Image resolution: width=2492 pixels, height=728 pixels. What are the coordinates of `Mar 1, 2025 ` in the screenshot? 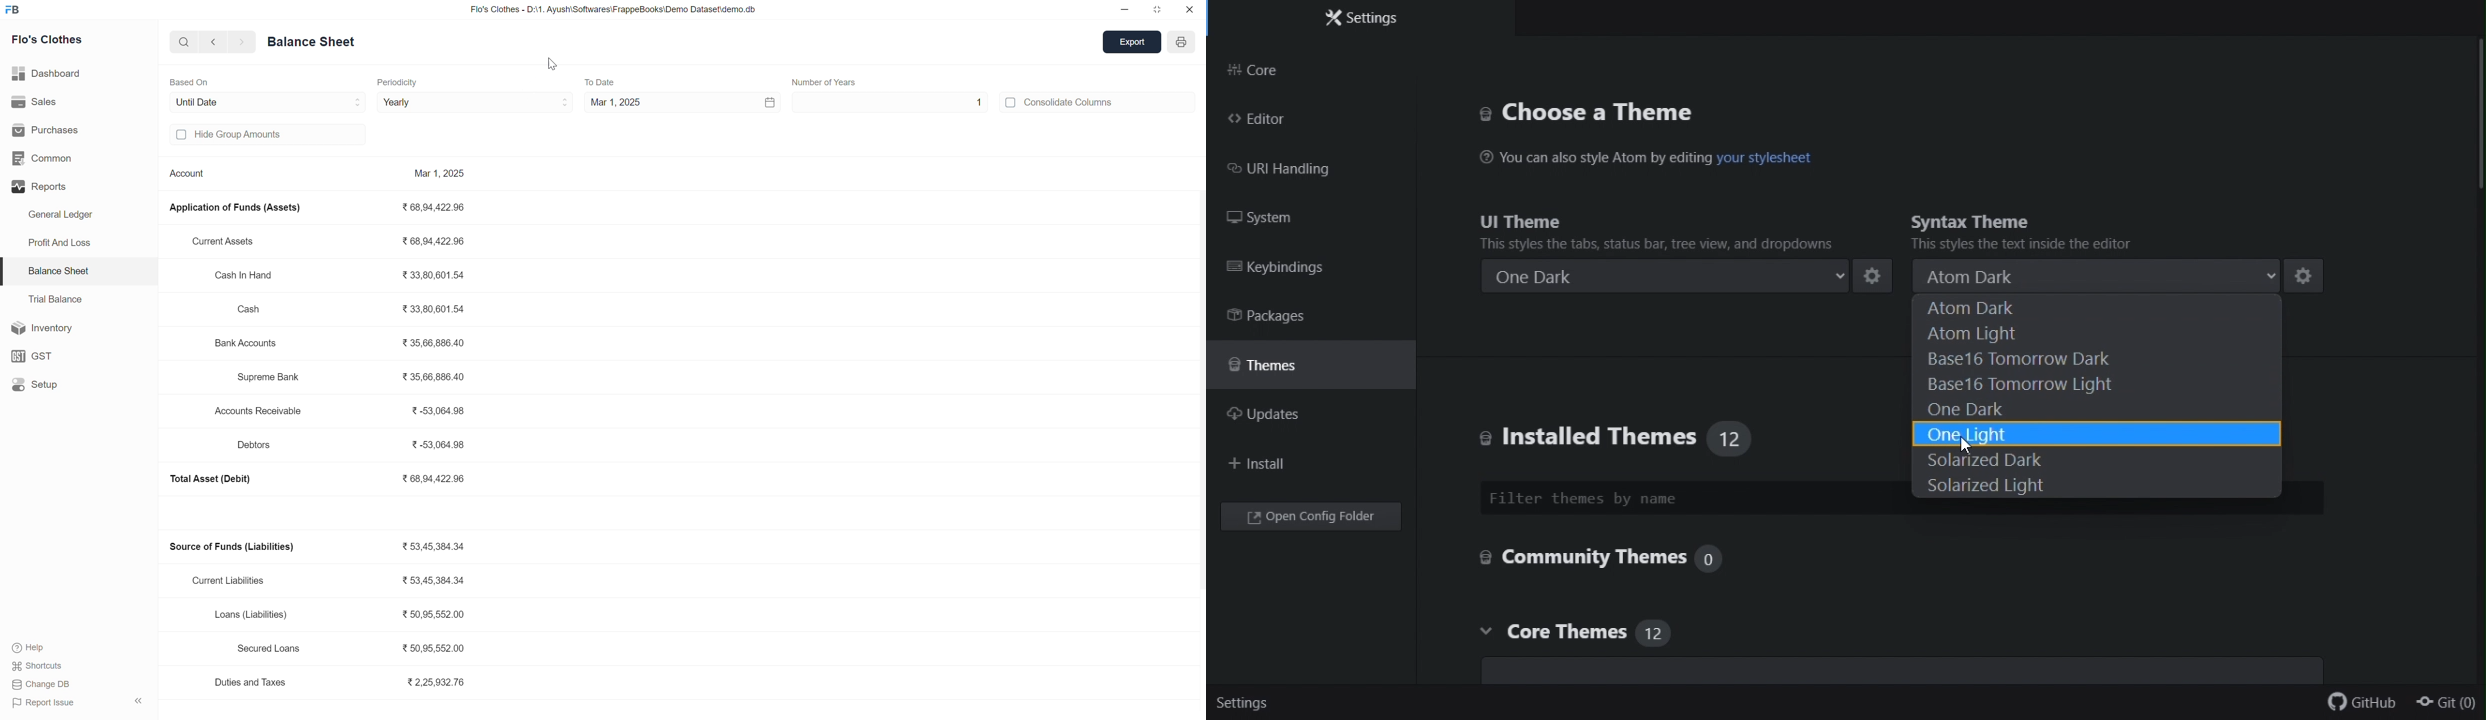 It's located at (681, 104).